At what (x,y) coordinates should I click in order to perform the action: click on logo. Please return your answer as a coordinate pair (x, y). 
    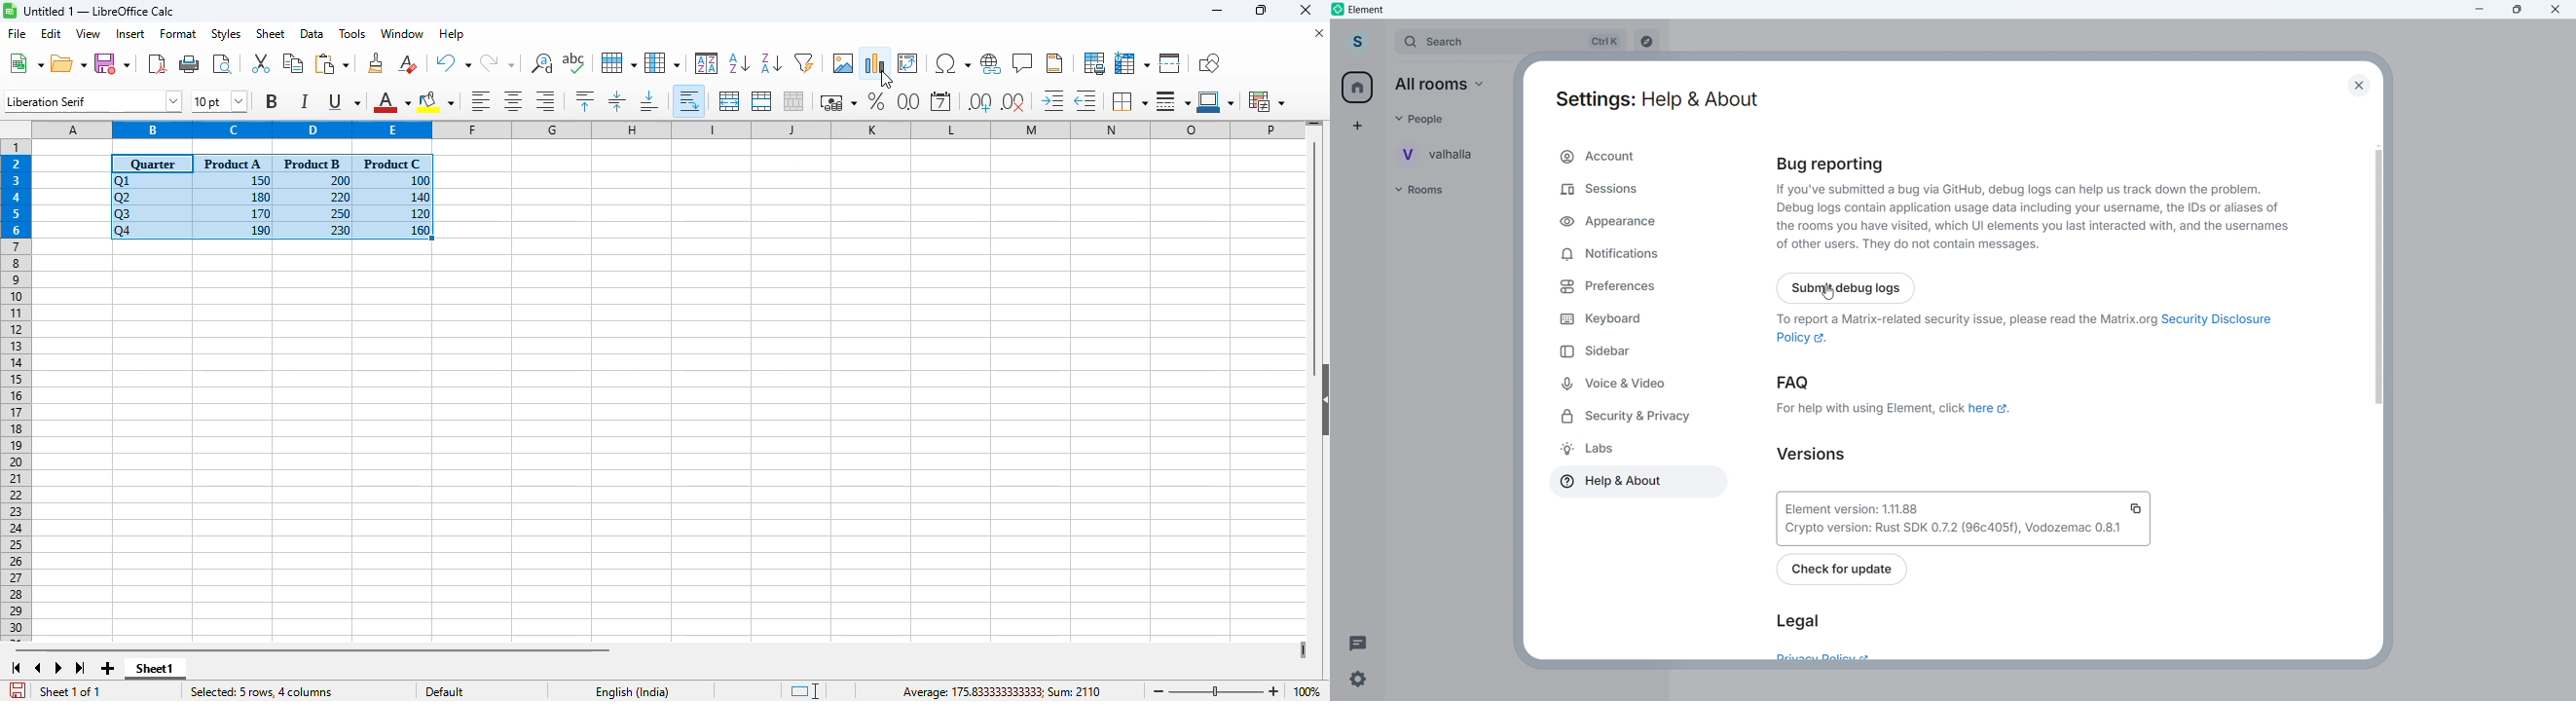
    Looking at the image, I should click on (10, 10).